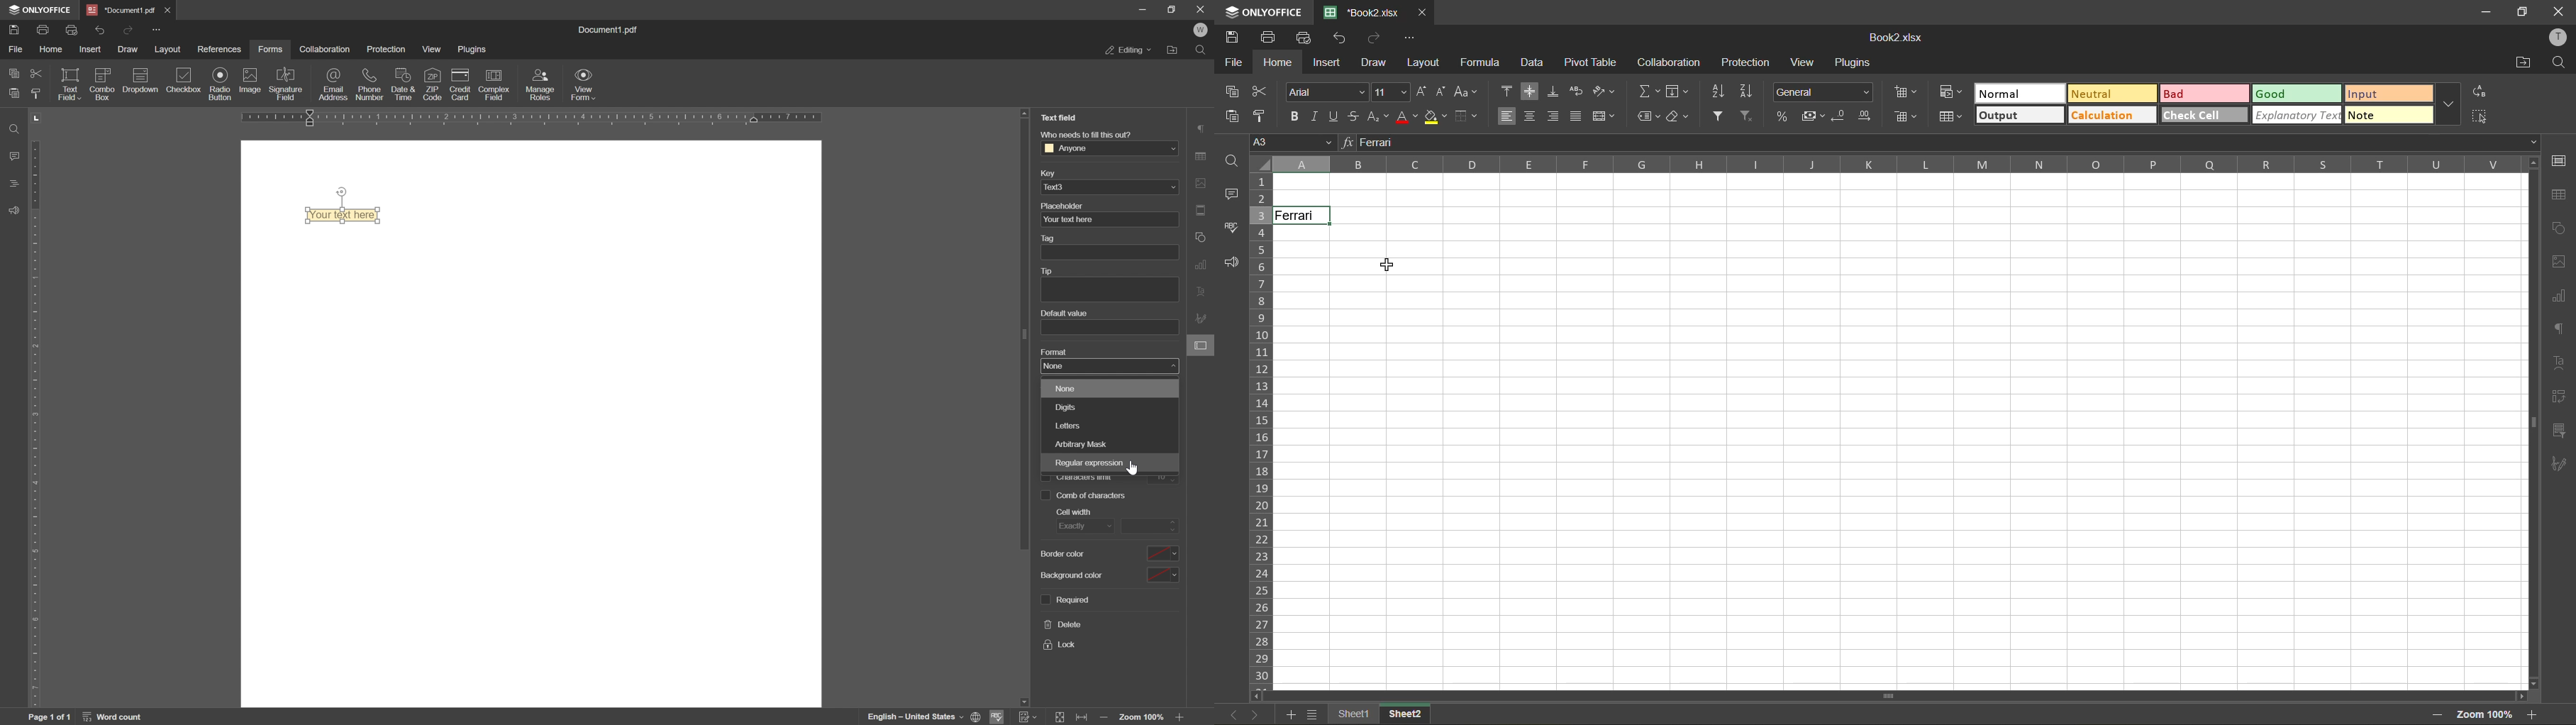  What do you see at coordinates (2528, 714) in the screenshot?
I see `zoom in` at bounding box center [2528, 714].